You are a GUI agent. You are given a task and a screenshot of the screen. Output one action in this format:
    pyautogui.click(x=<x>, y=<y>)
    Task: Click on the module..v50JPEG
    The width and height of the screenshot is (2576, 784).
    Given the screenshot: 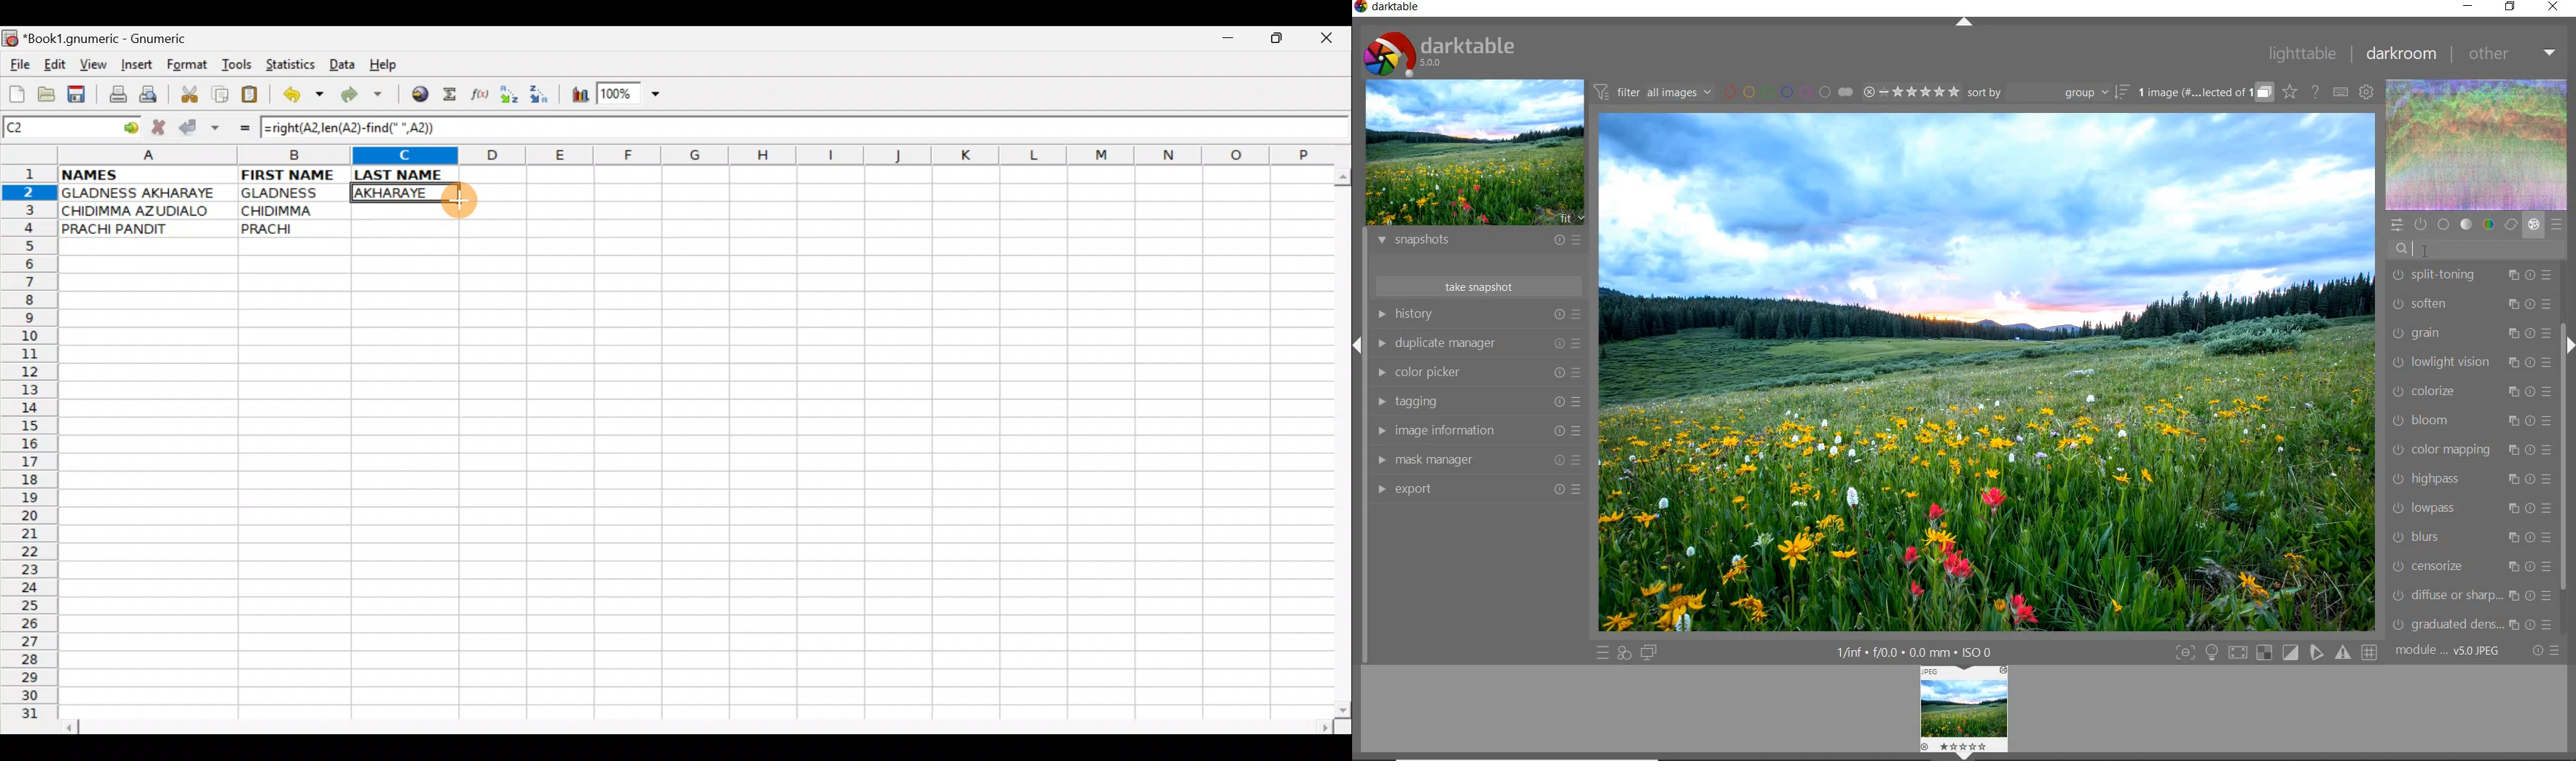 What is the action you would take?
    pyautogui.click(x=2451, y=651)
    